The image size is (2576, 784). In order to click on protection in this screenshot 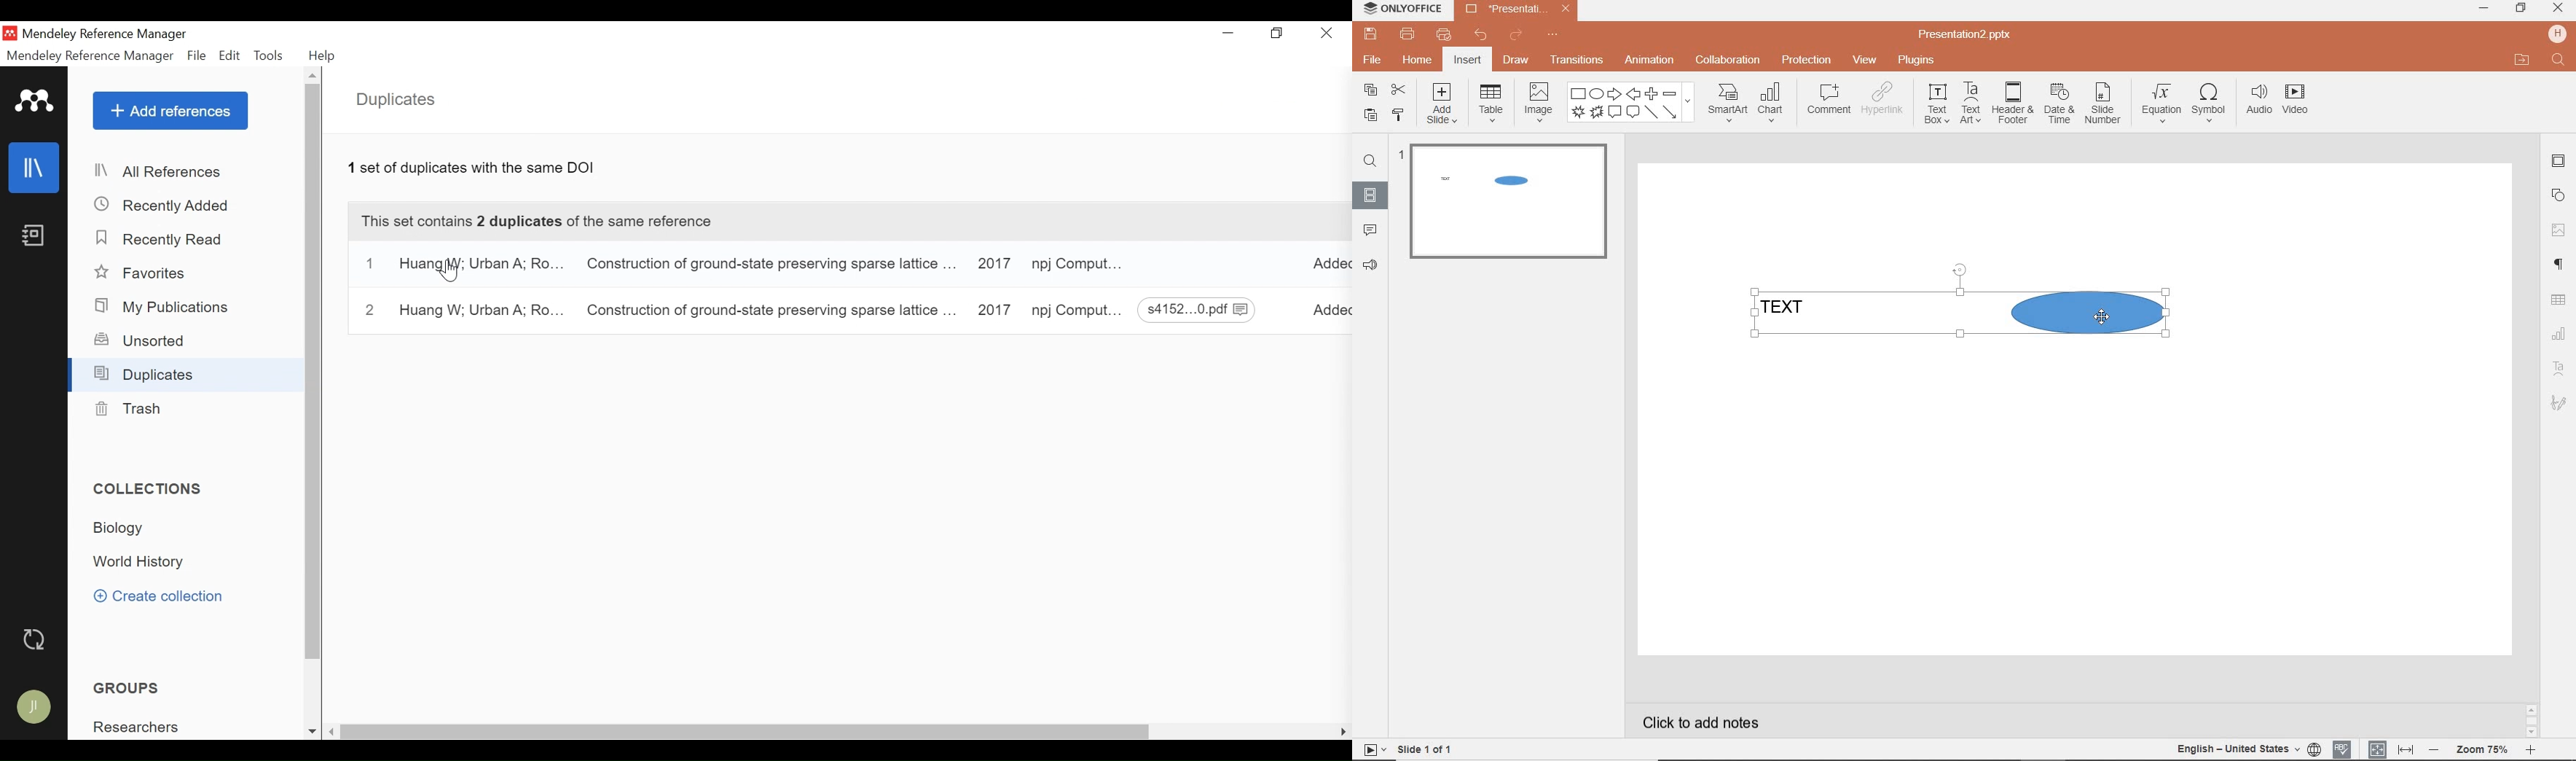, I will do `click(1806, 60)`.